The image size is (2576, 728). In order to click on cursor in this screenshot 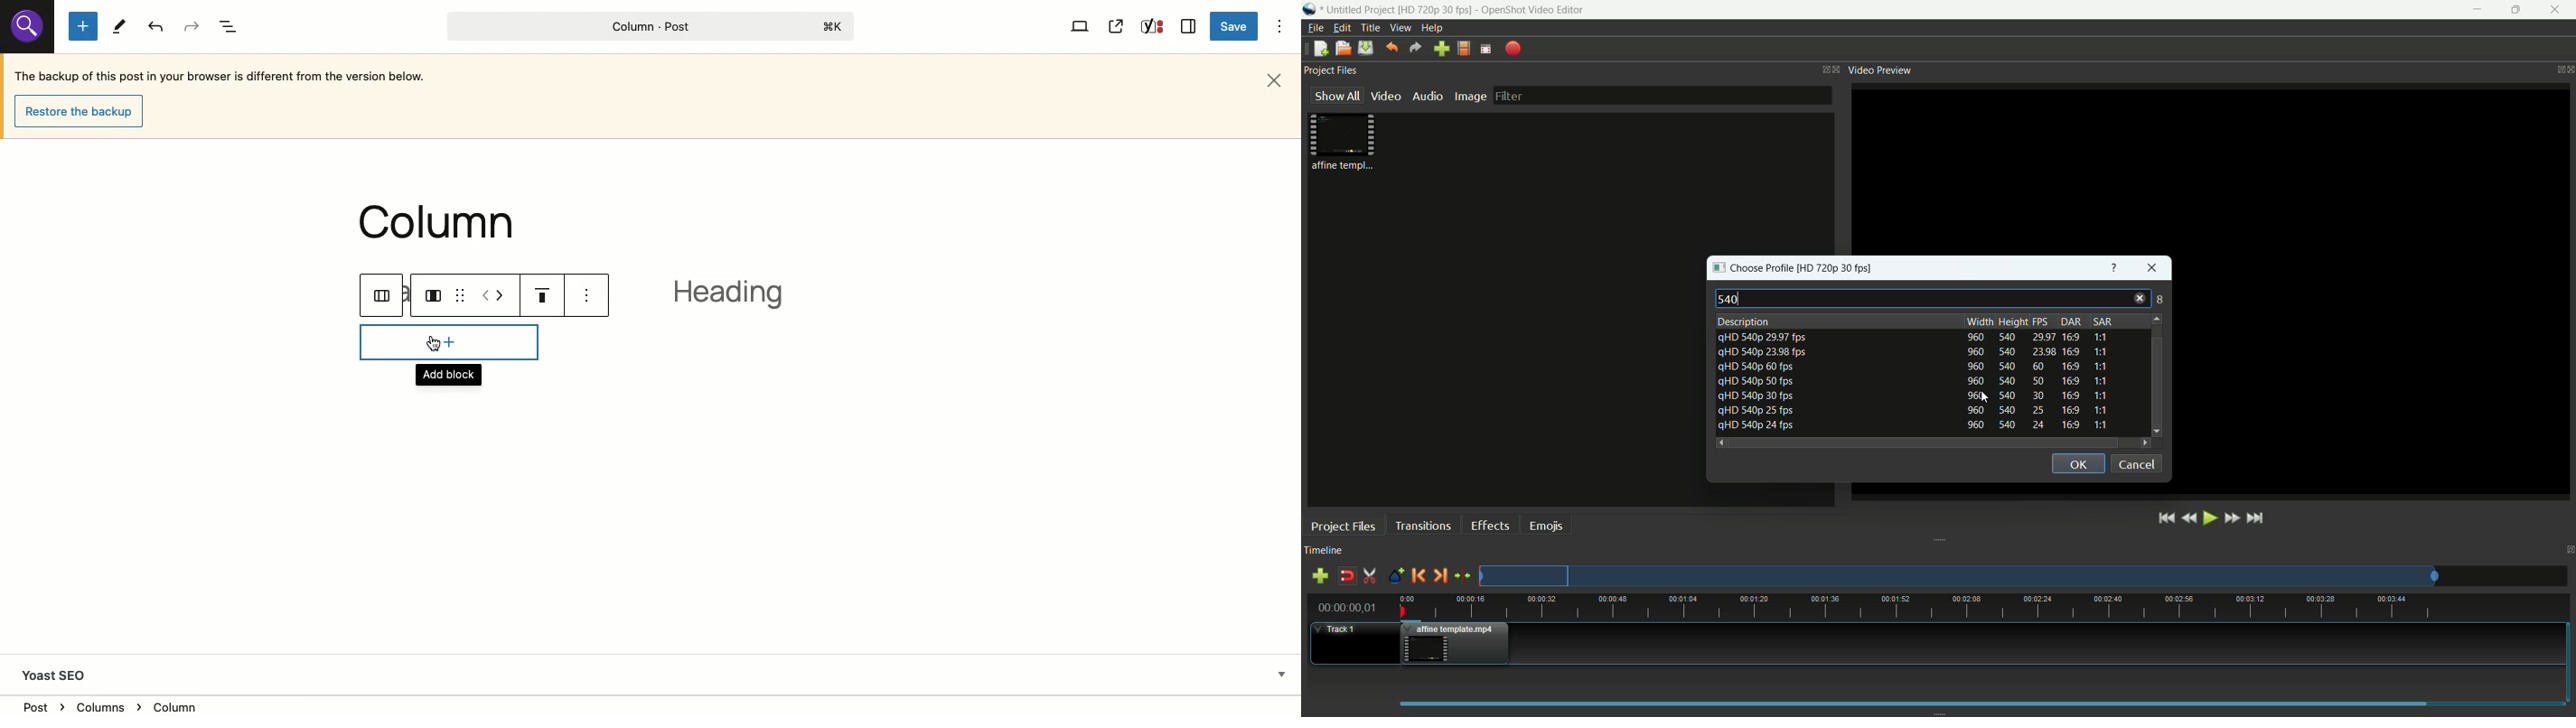, I will do `click(434, 340)`.